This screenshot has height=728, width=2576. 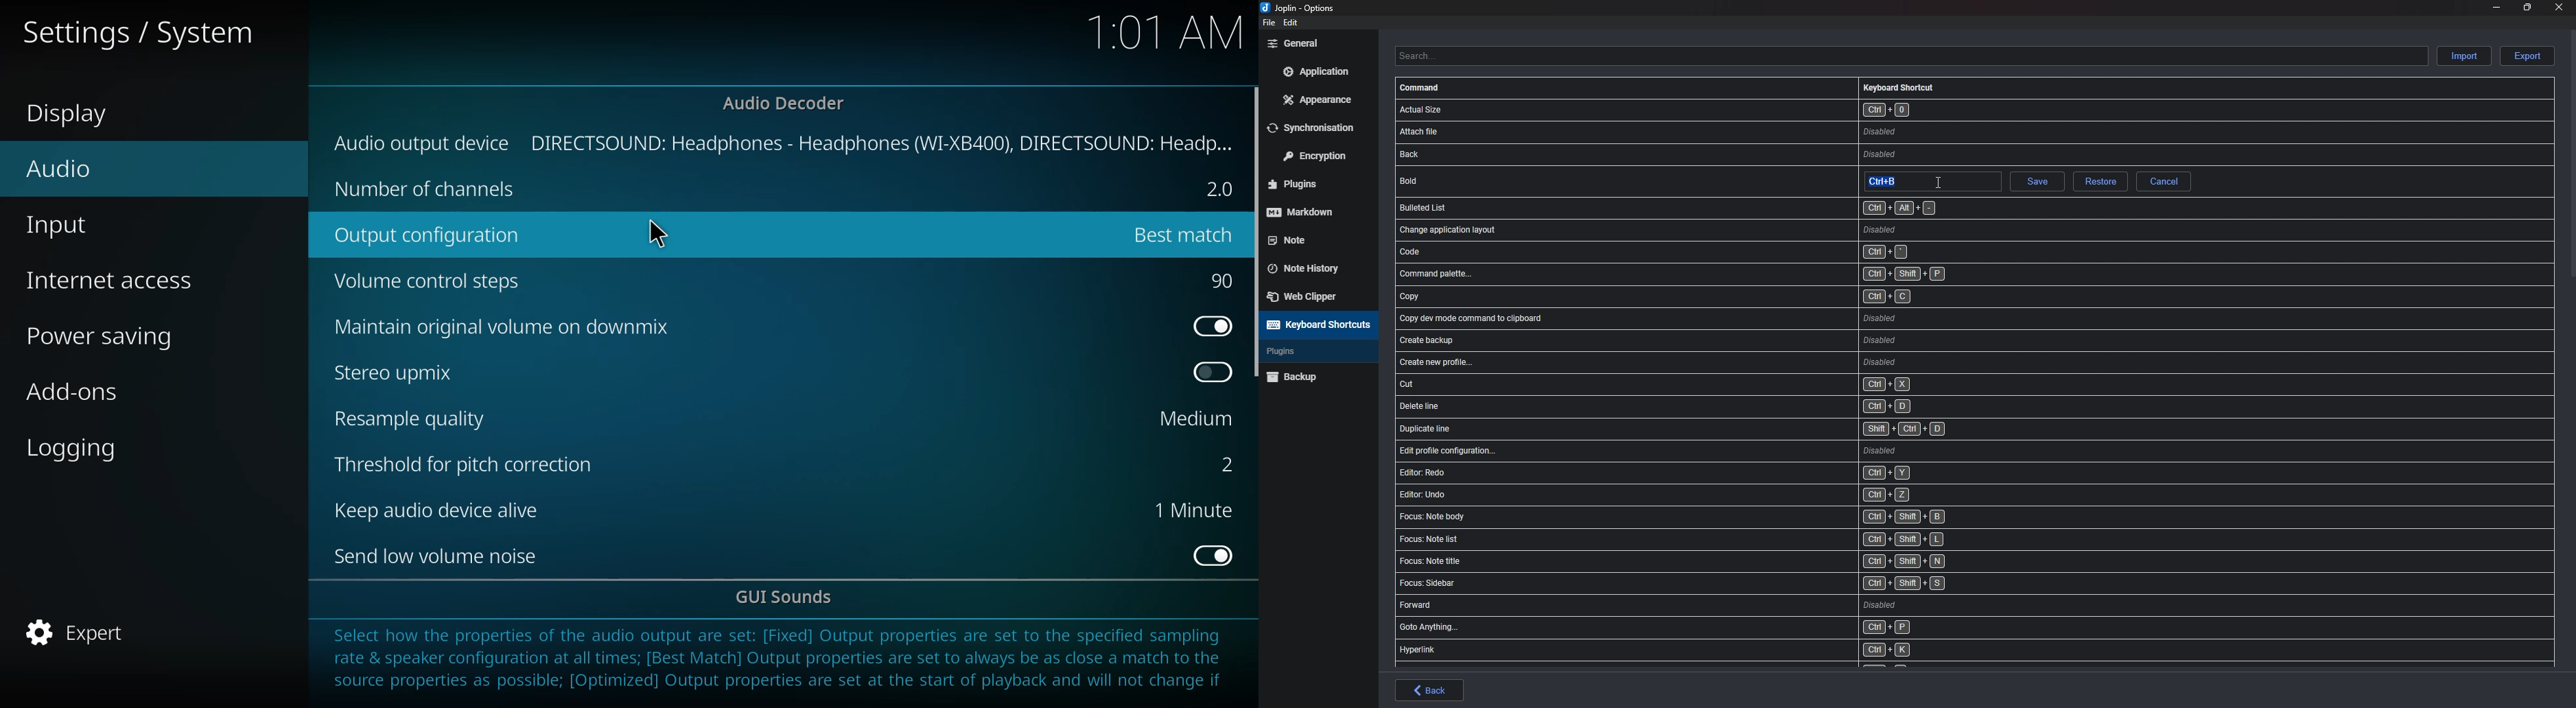 What do you see at coordinates (1267, 23) in the screenshot?
I see `file` at bounding box center [1267, 23].